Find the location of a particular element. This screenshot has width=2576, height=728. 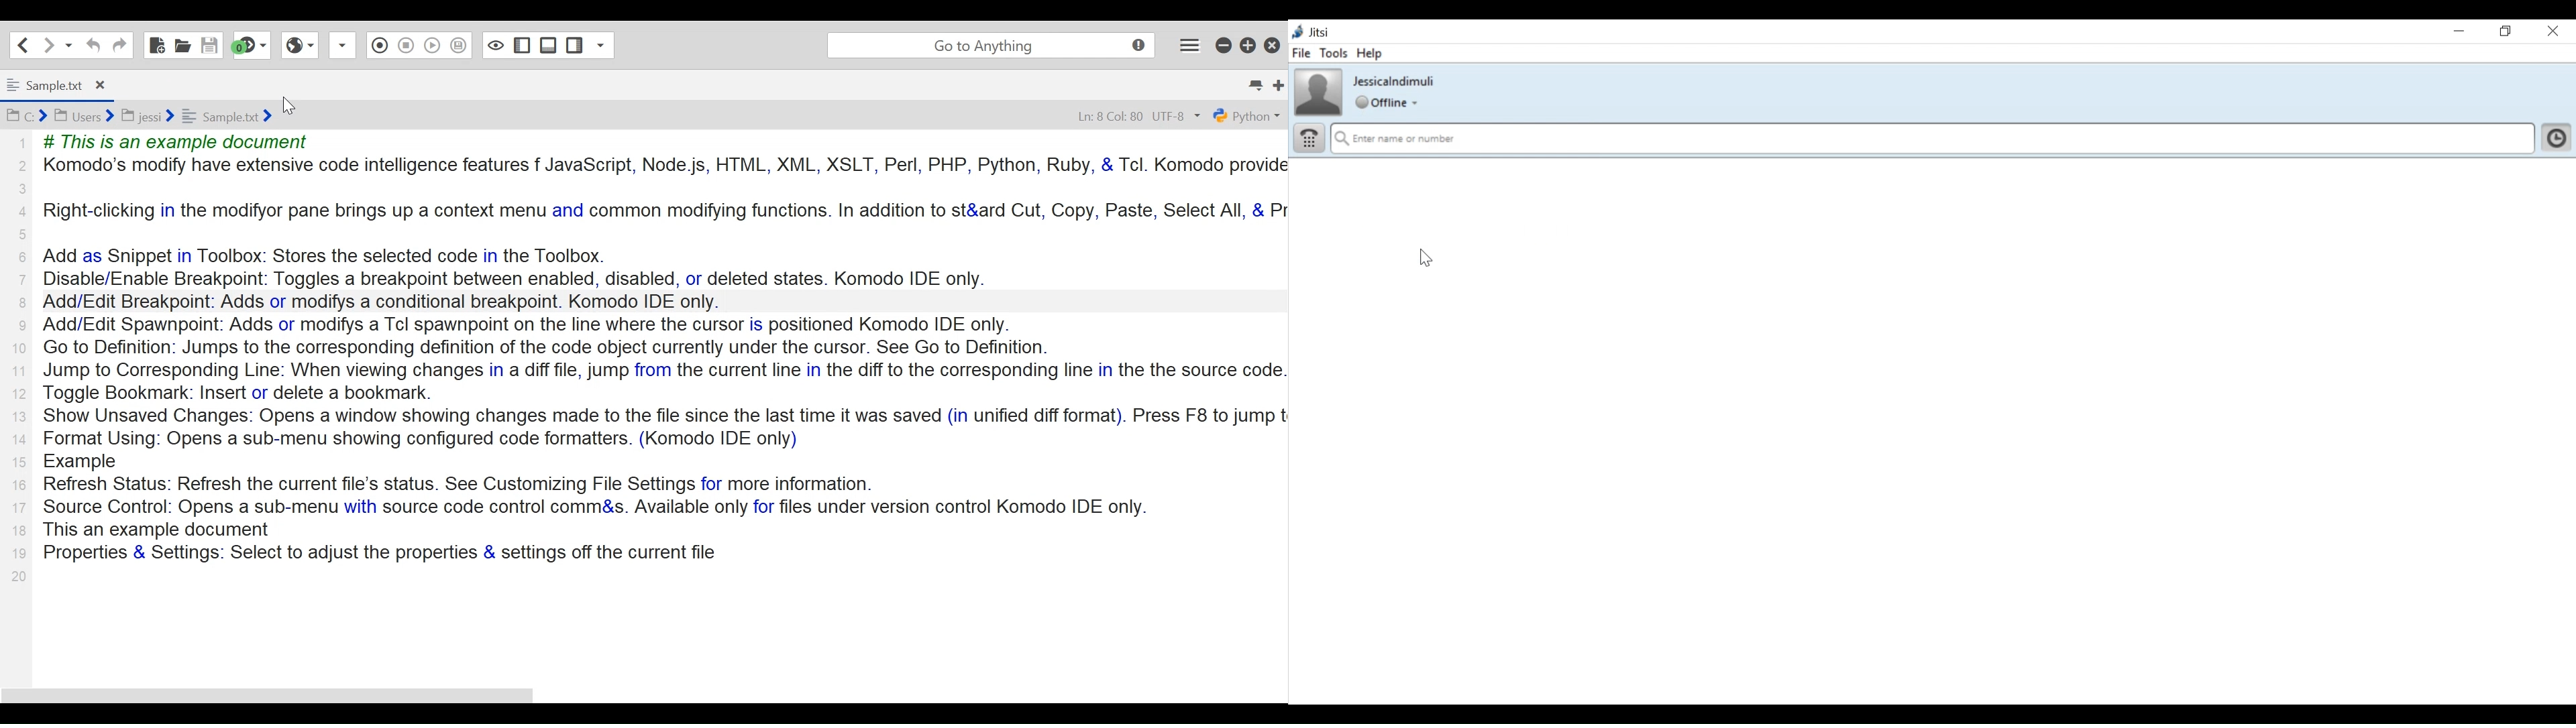

Open File is located at coordinates (182, 45).